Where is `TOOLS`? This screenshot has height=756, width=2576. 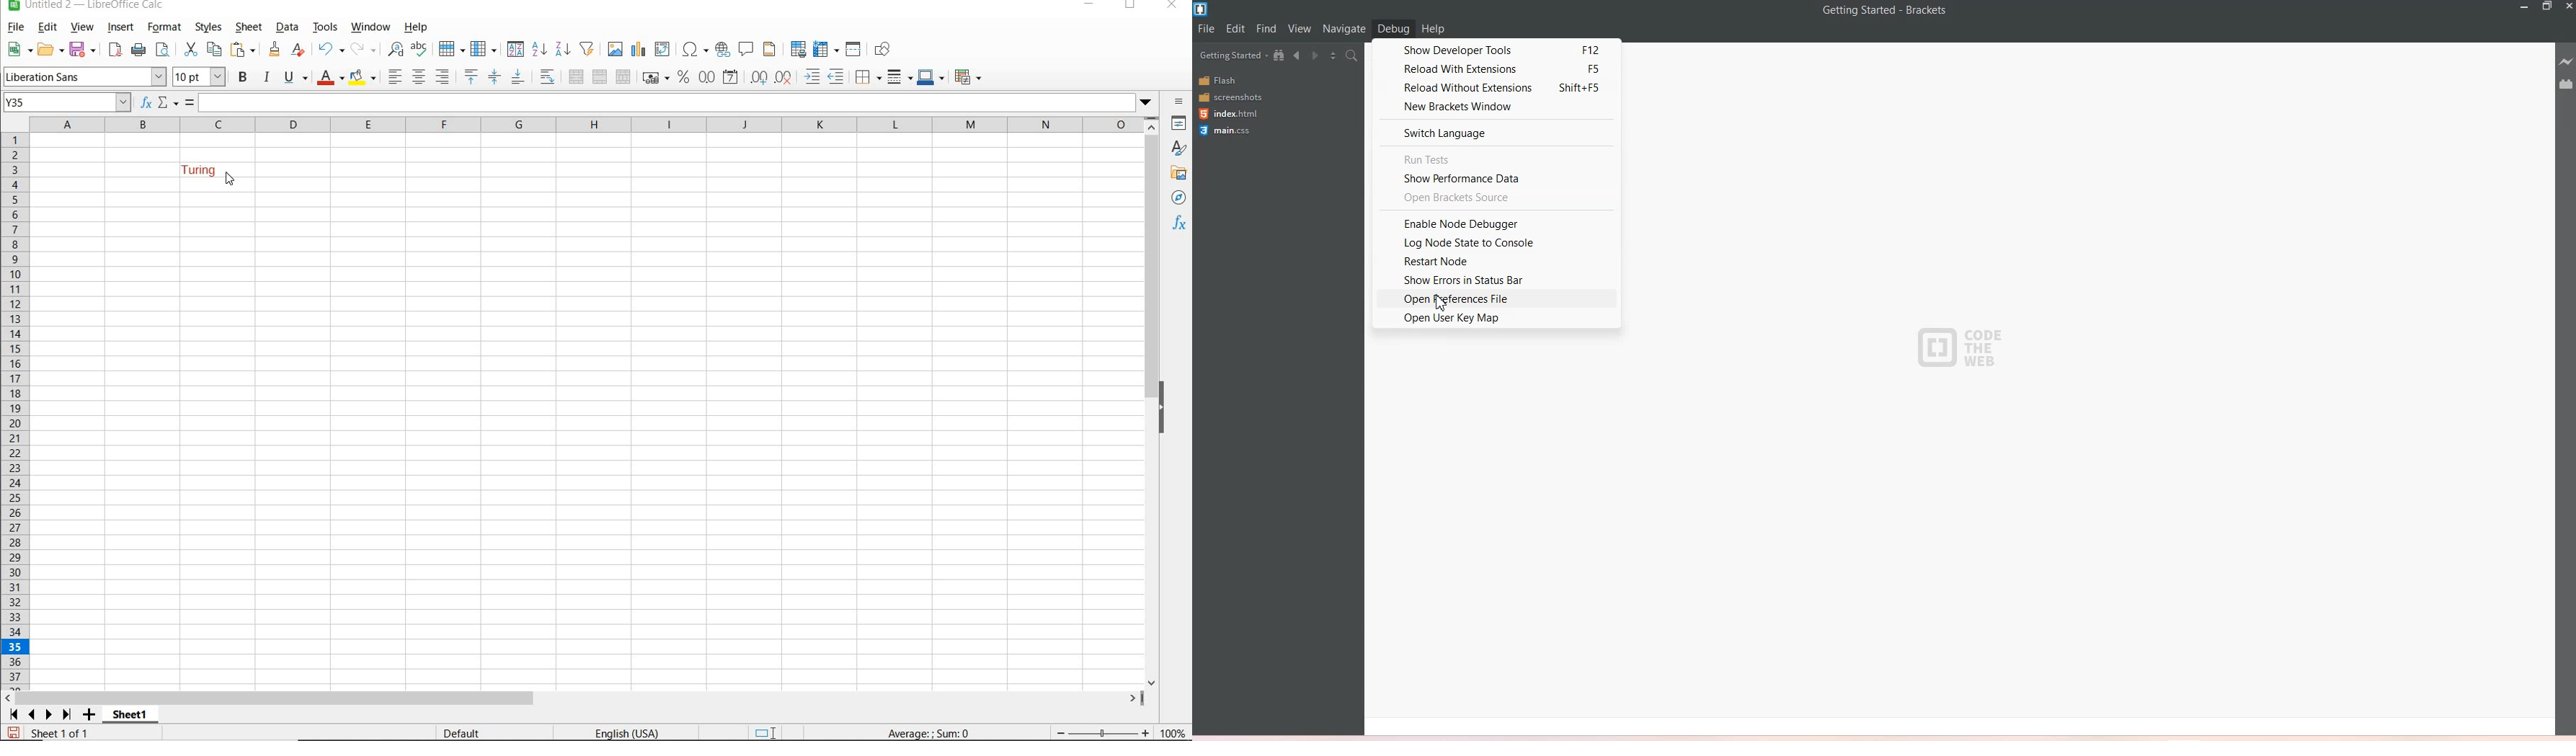
TOOLS is located at coordinates (324, 28).